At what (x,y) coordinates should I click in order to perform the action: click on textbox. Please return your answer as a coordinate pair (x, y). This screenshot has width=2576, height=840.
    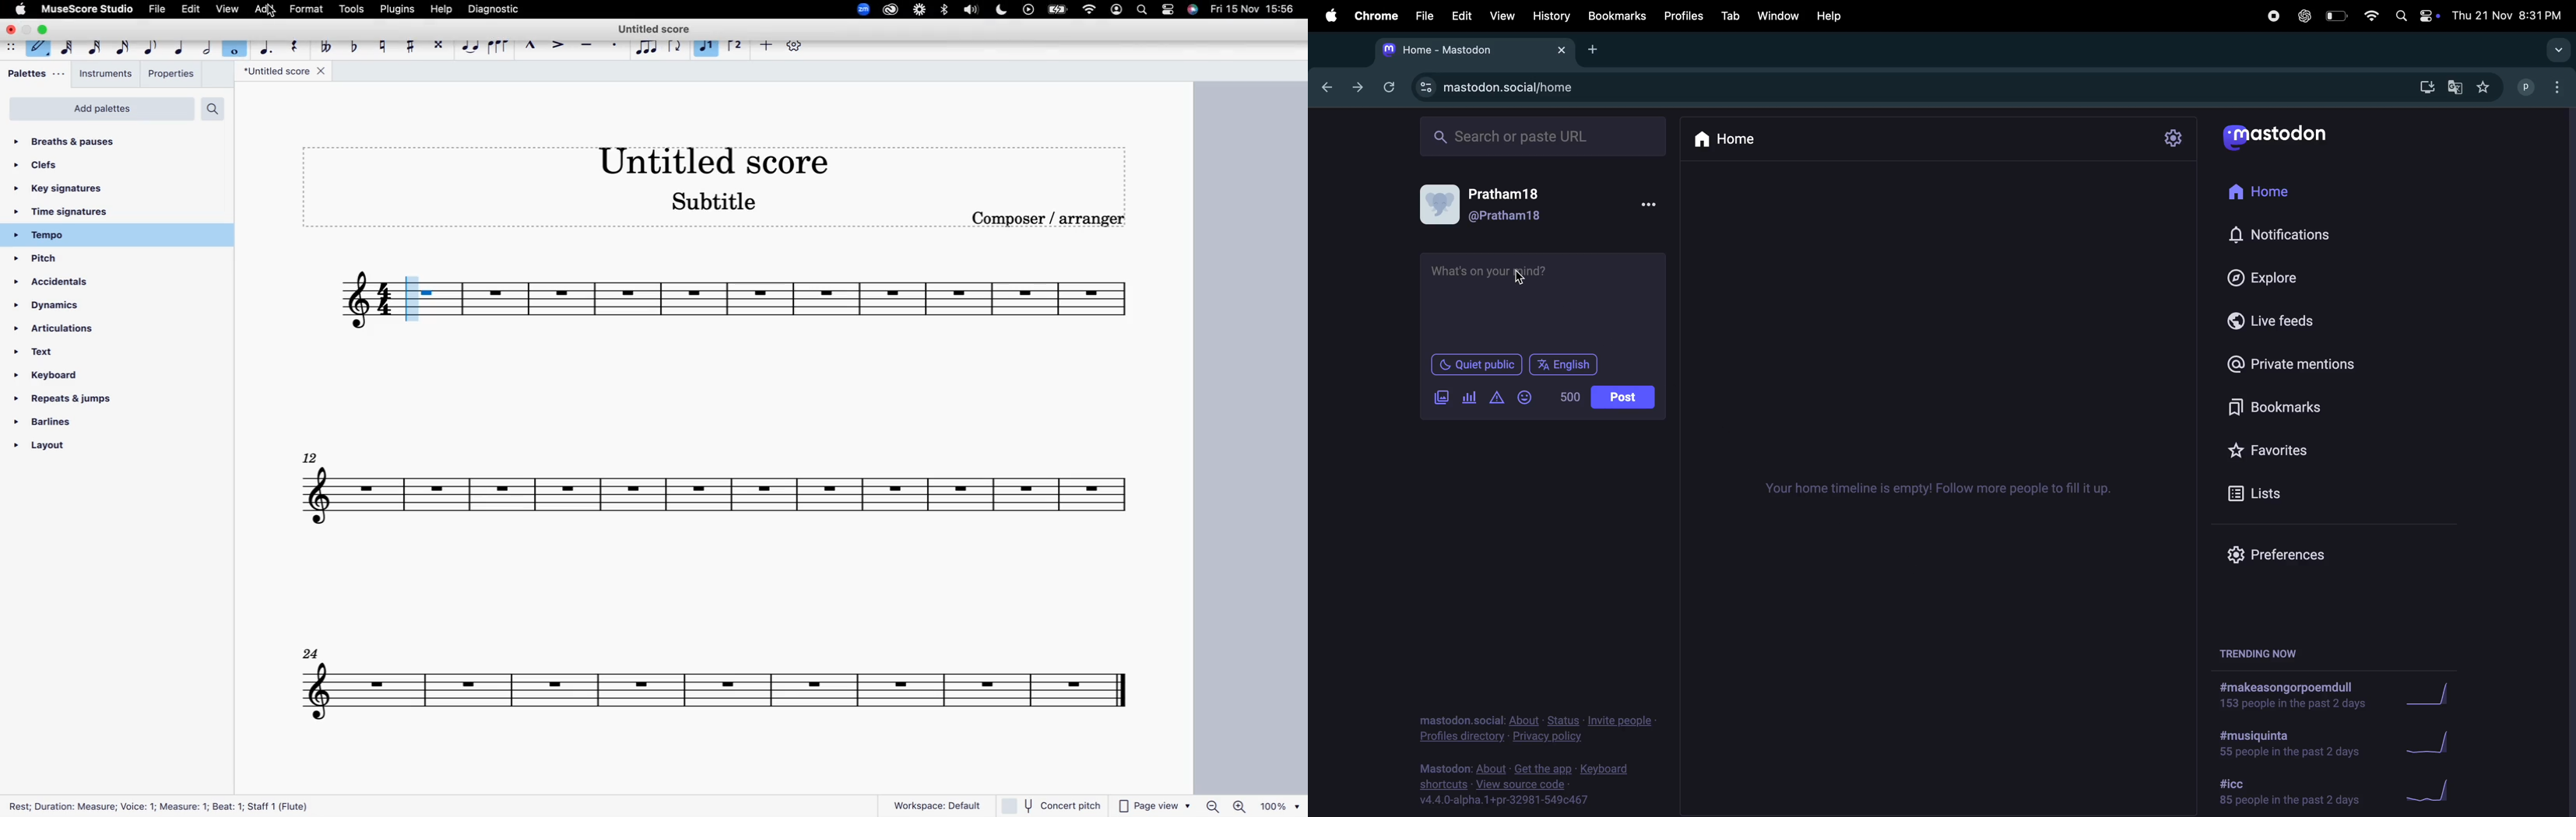
    Looking at the image, I should click on (1541, 300).